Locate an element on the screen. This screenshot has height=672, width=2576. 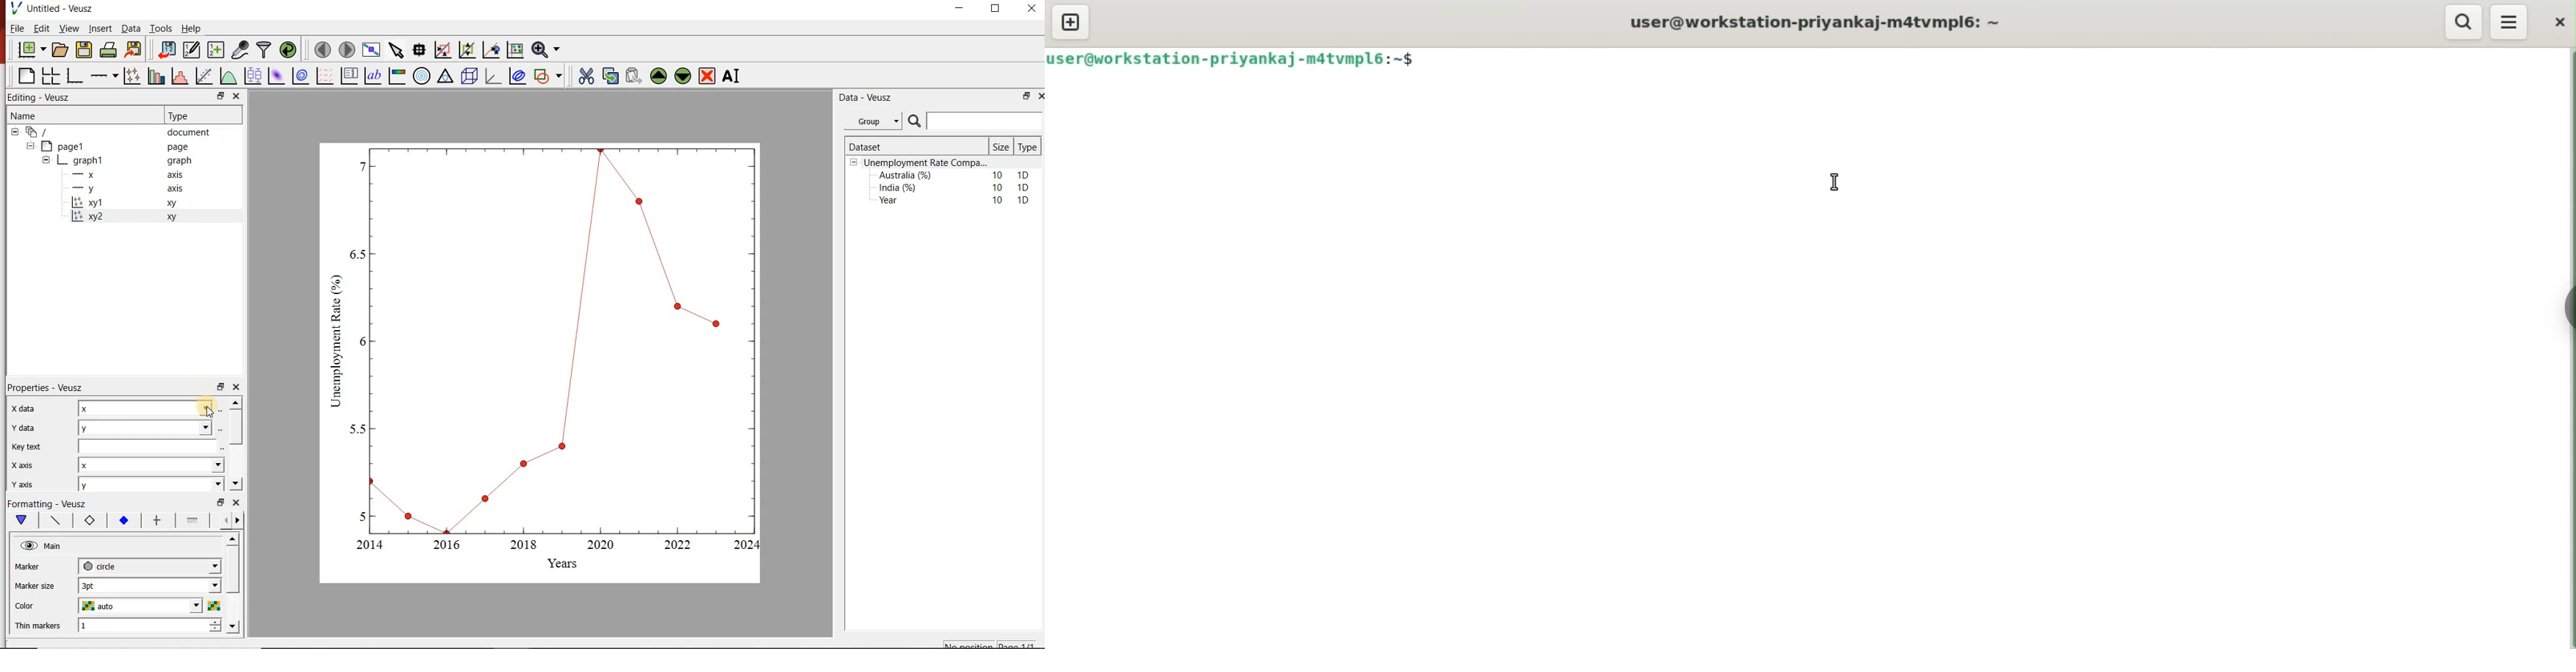
graph1
pl graph is located at coordinates (129, 161).